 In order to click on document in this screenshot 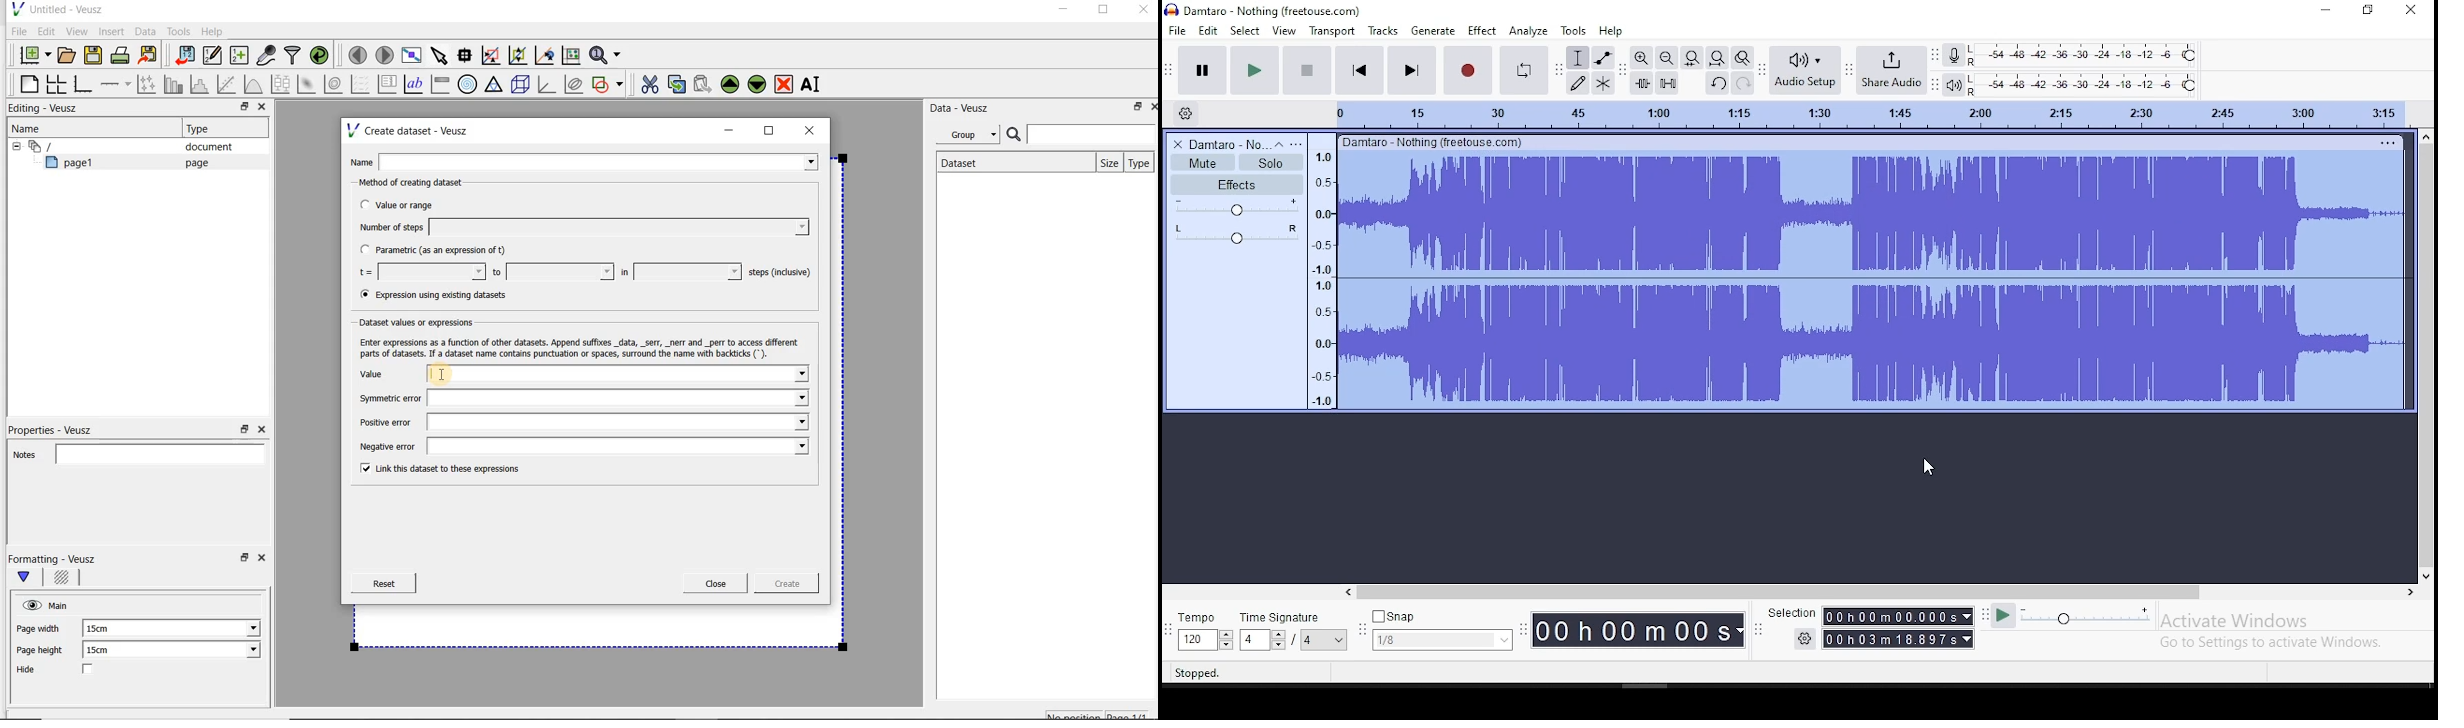, I will do `click(203, 147)`.